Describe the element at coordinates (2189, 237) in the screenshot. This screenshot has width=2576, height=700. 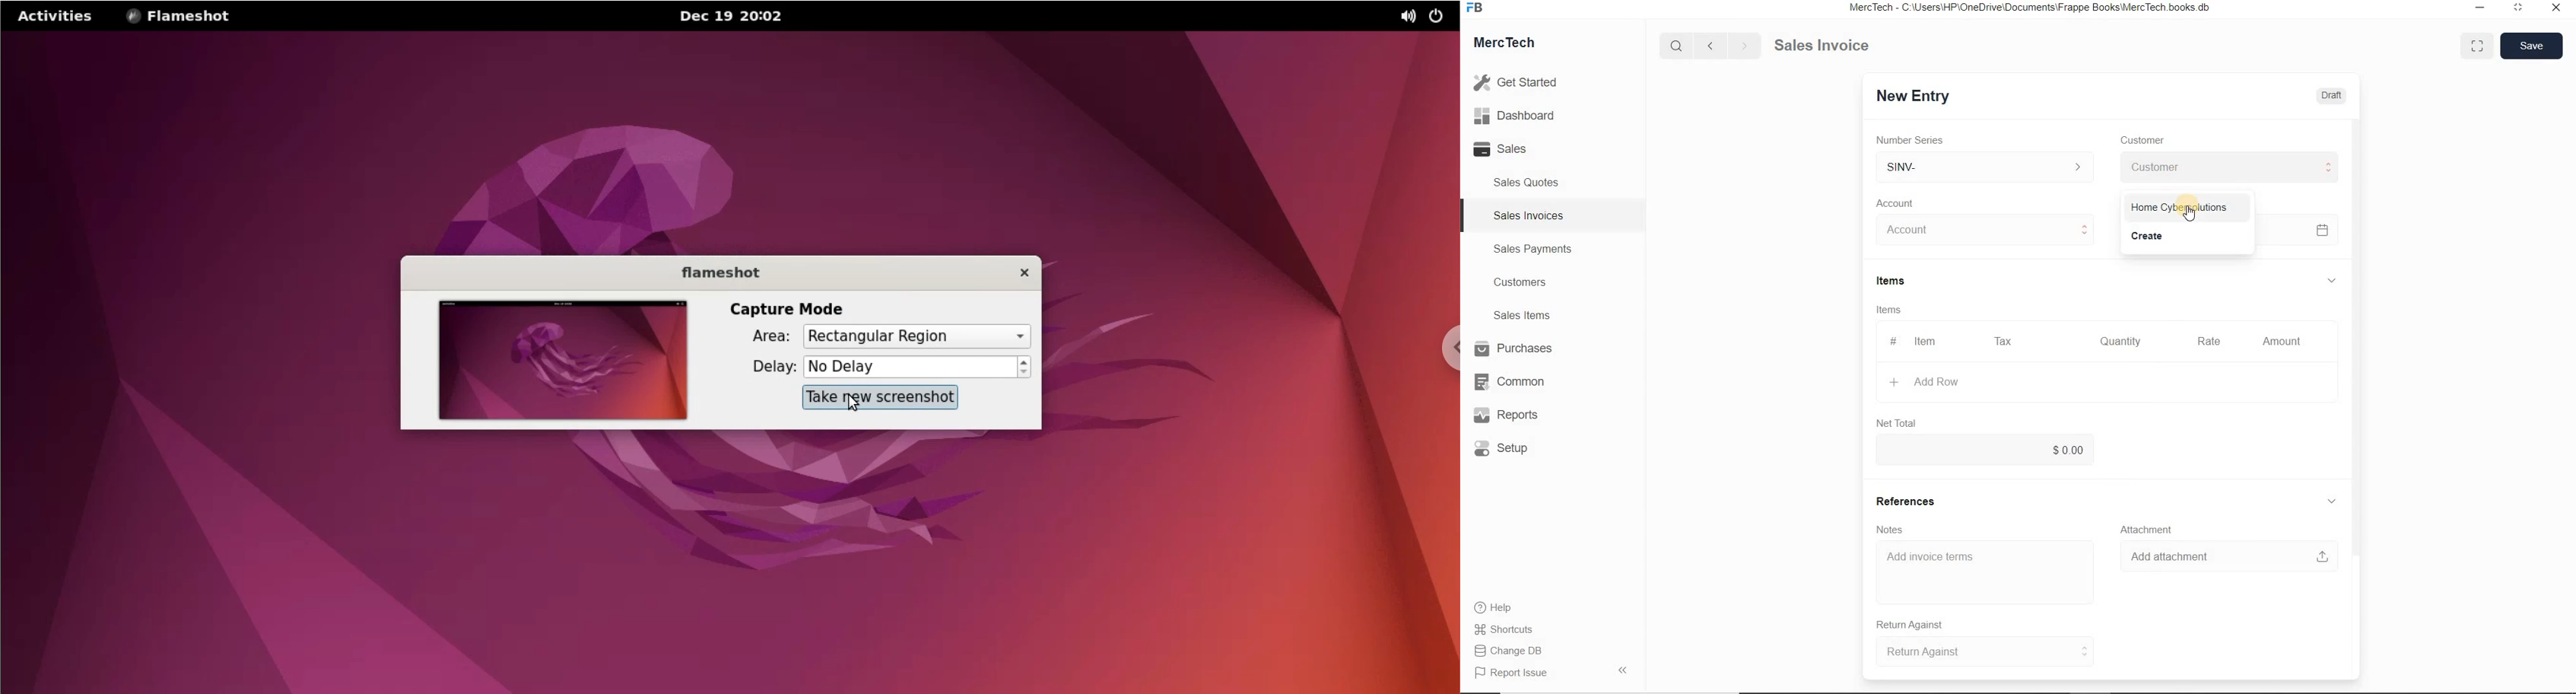
I see `Create` at that location.